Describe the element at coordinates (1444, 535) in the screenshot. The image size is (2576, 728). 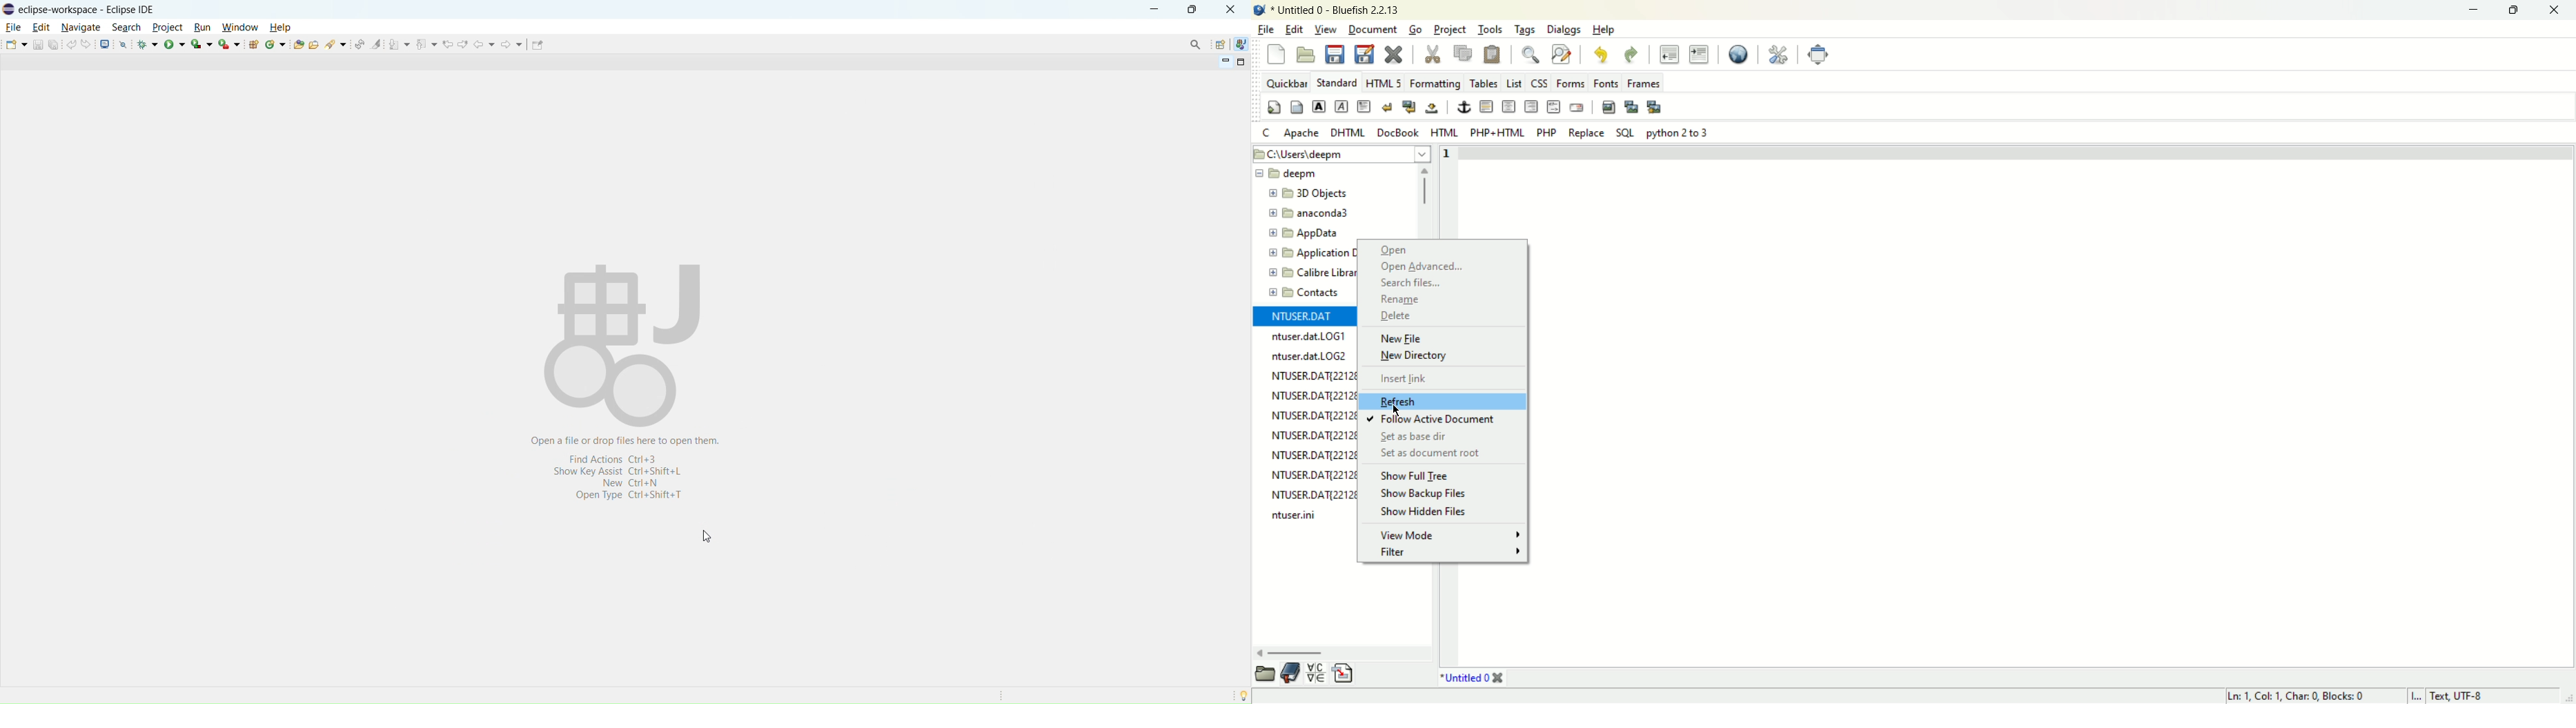
I see `view mode` at that location.